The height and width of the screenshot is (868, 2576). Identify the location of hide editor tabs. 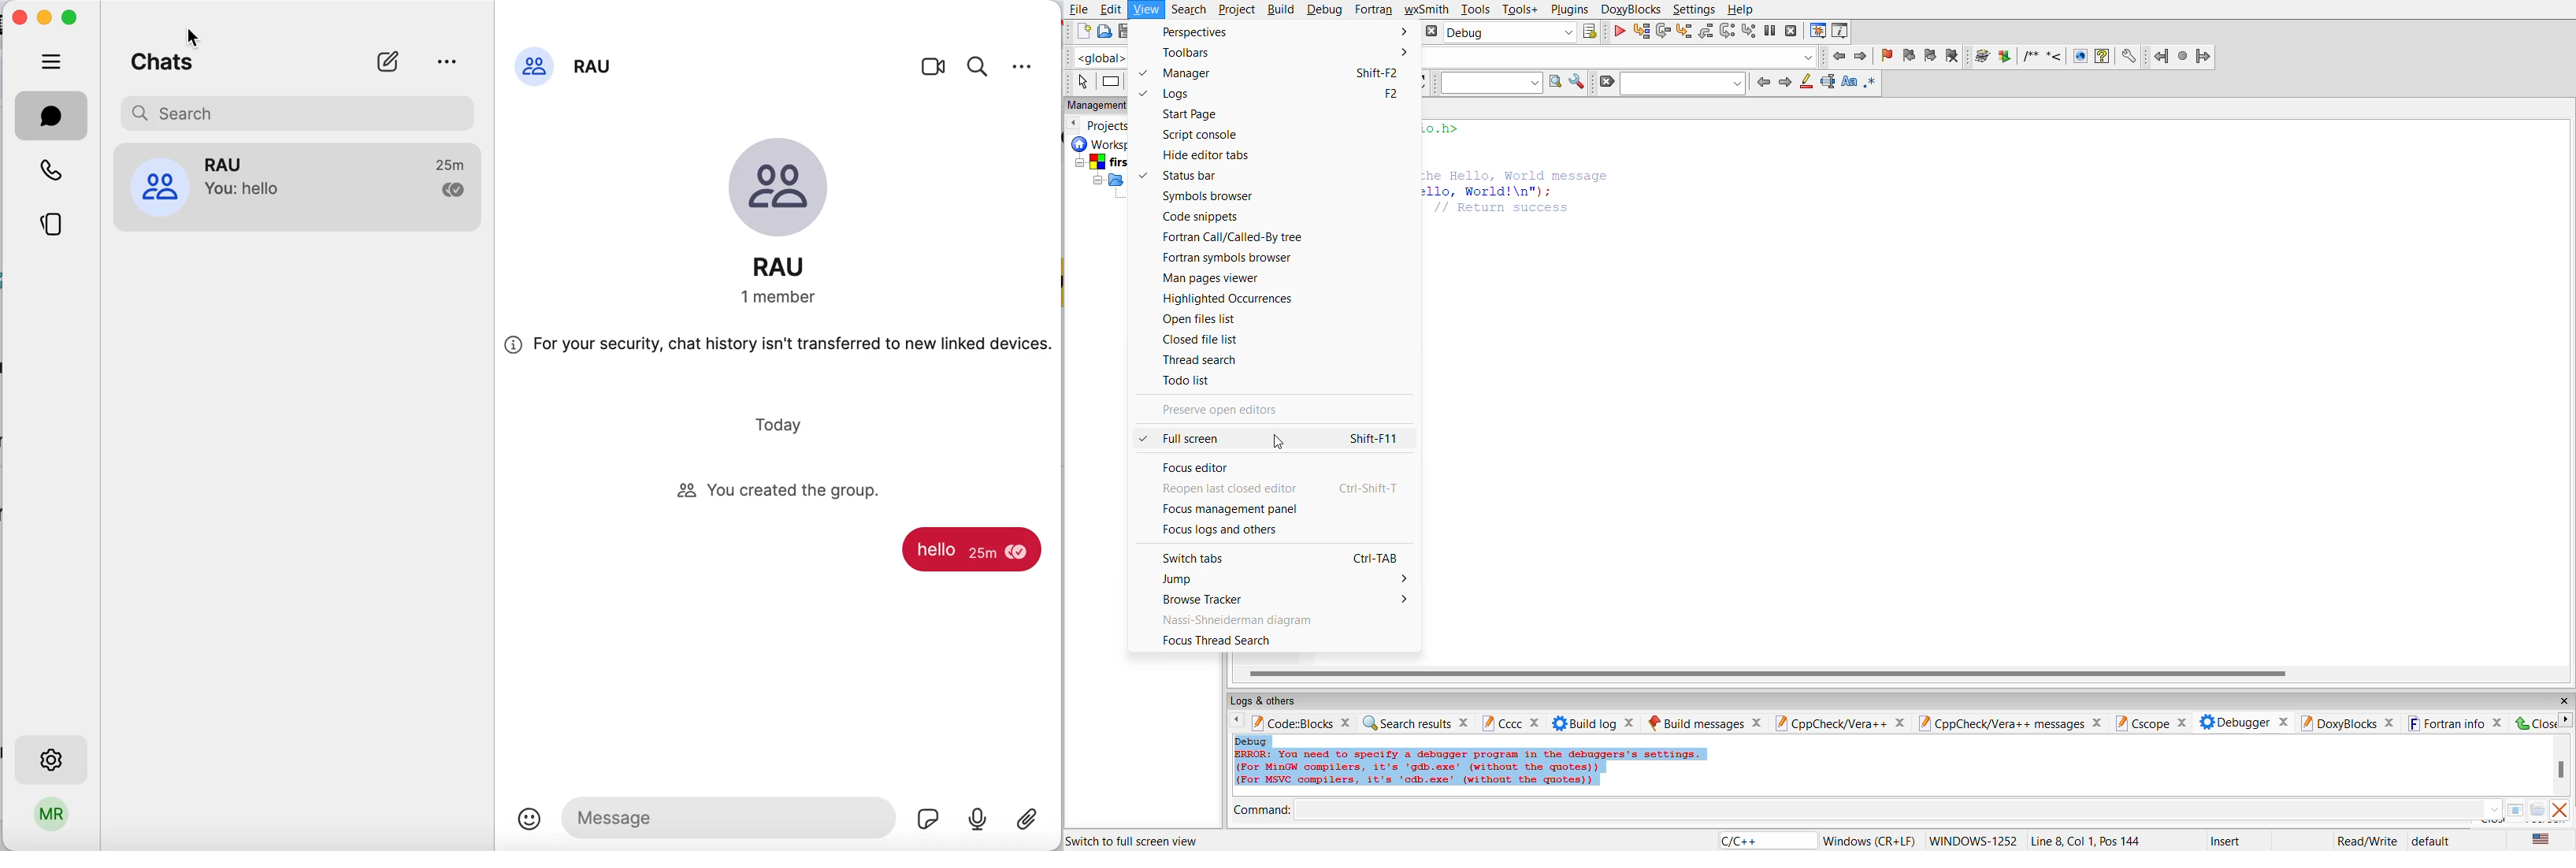
(1212, 155).